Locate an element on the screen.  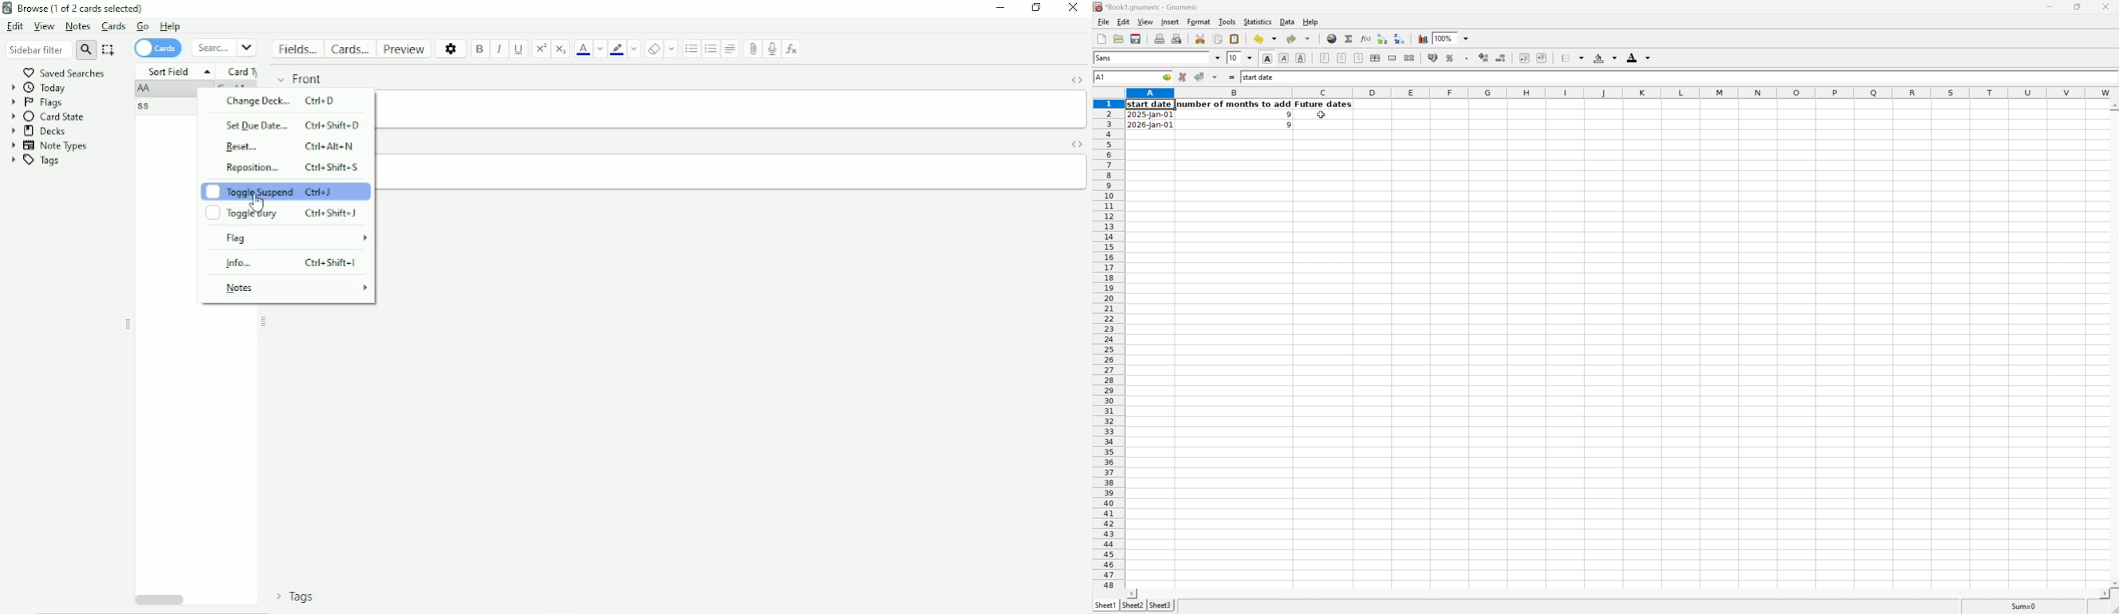
Card State is located at coordinates (49, 117).